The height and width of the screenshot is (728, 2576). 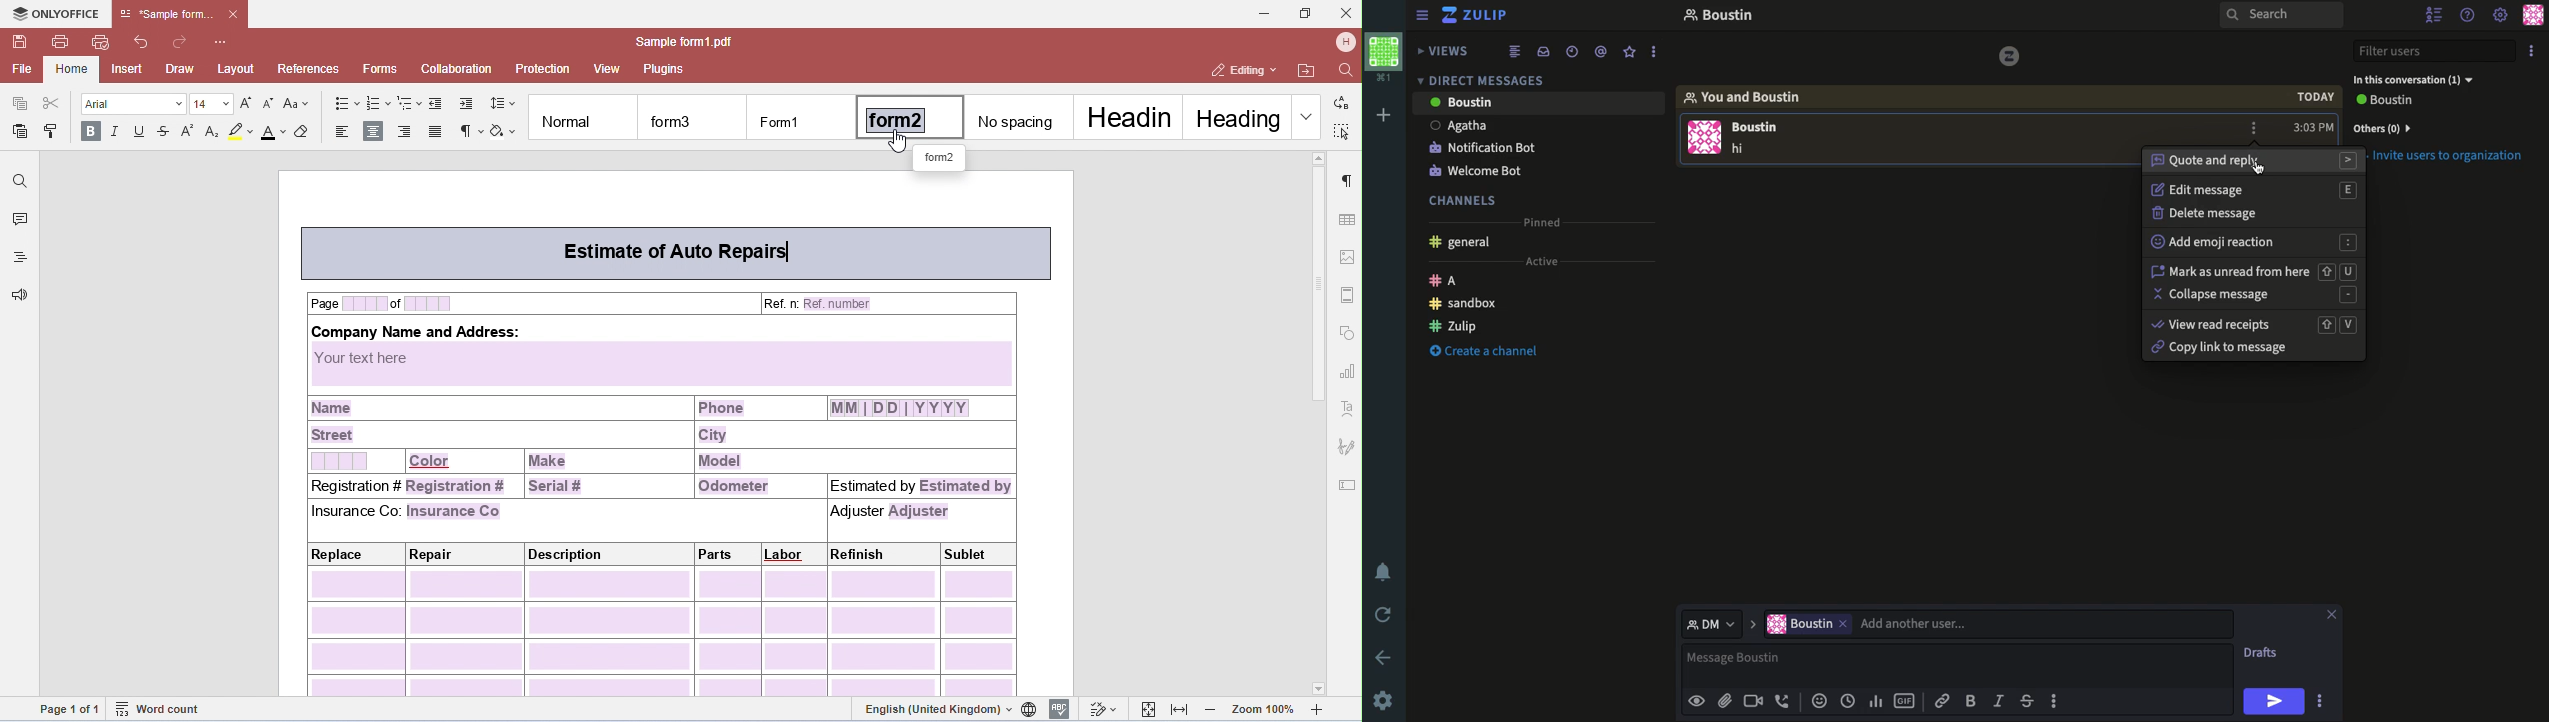 I want to click on View read receipts, so click(x=2252, y=325).